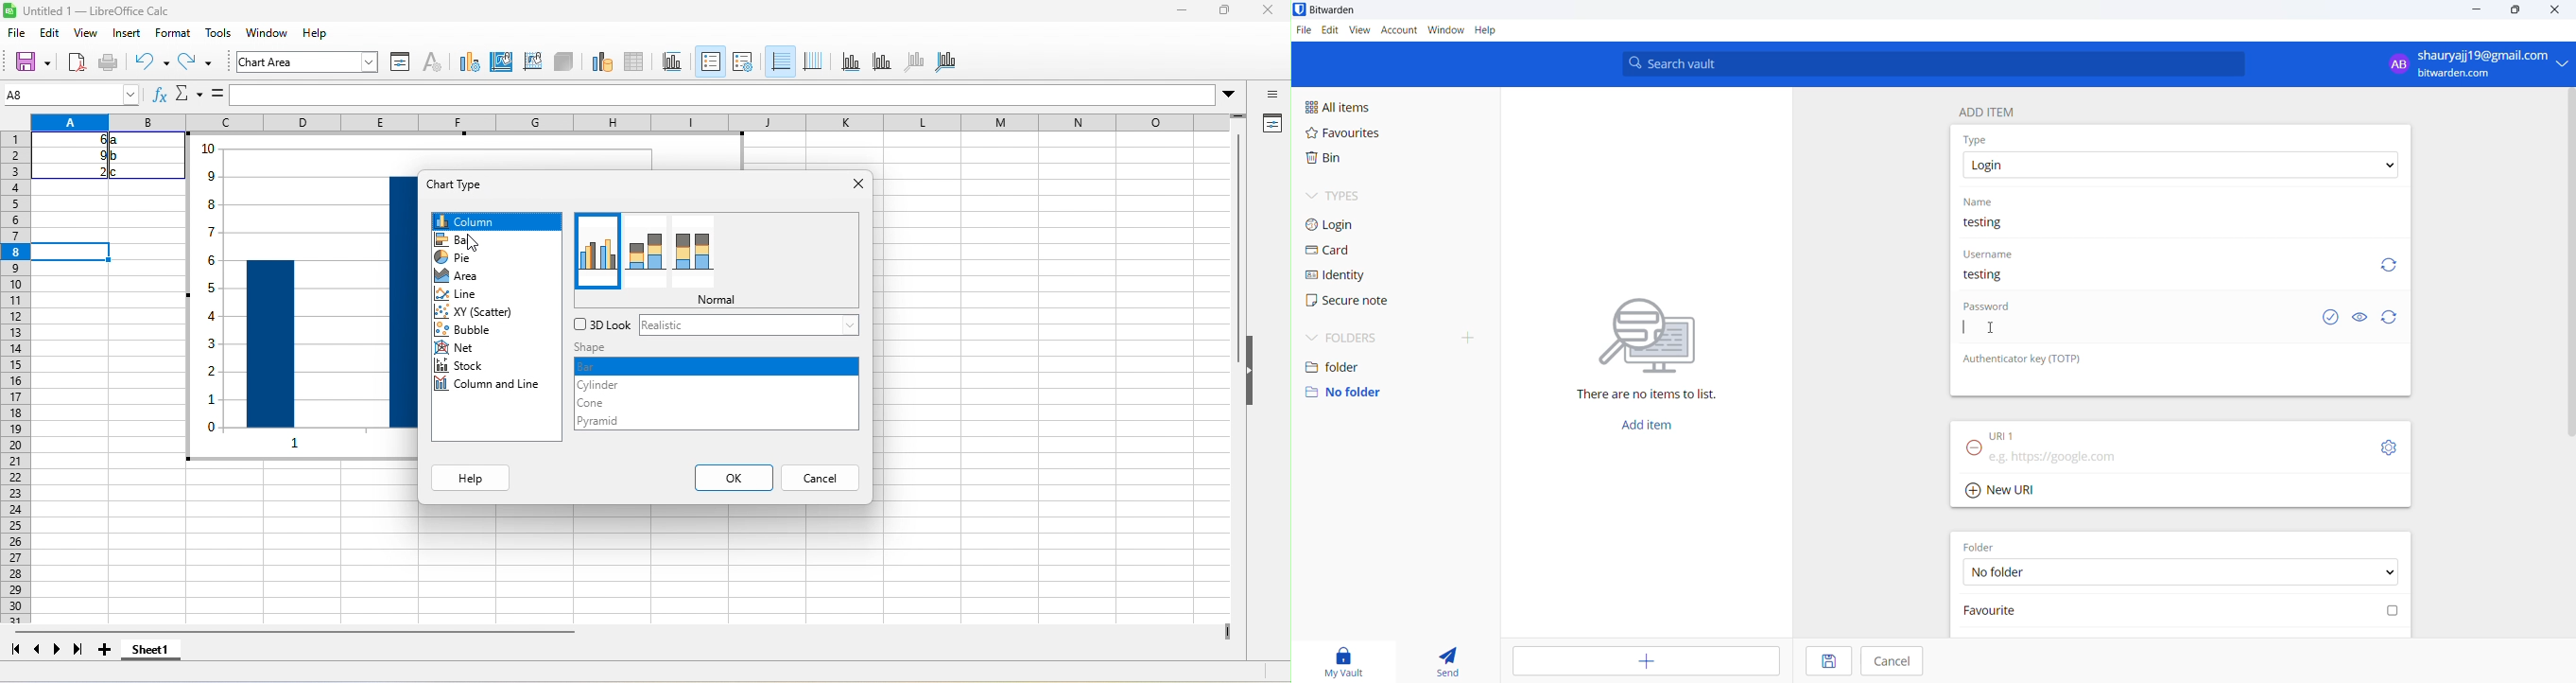 The width and height of the screenshot is (2576, 700). What do you see at coordinates (15, 651) in the screenshot?
I see `first sheet` at bounding box center [15, 651].